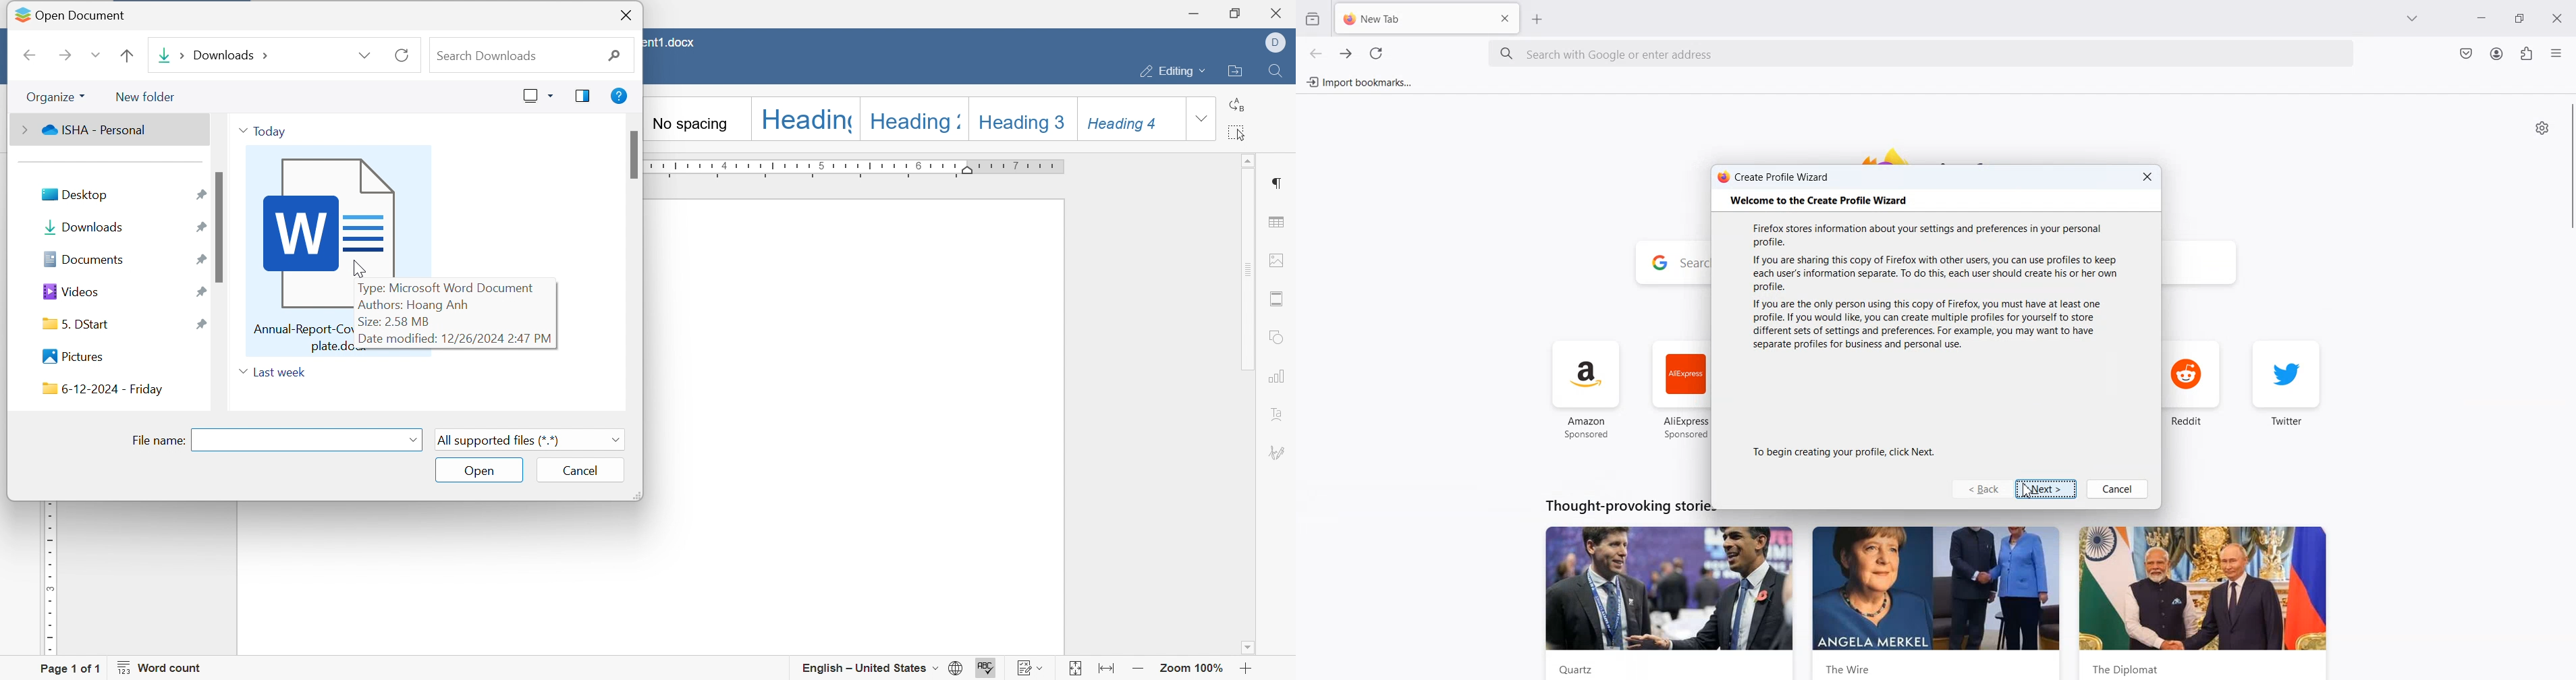 This screenshot has height=700, width=2576. I want to click on drop down, so click(92, 56).